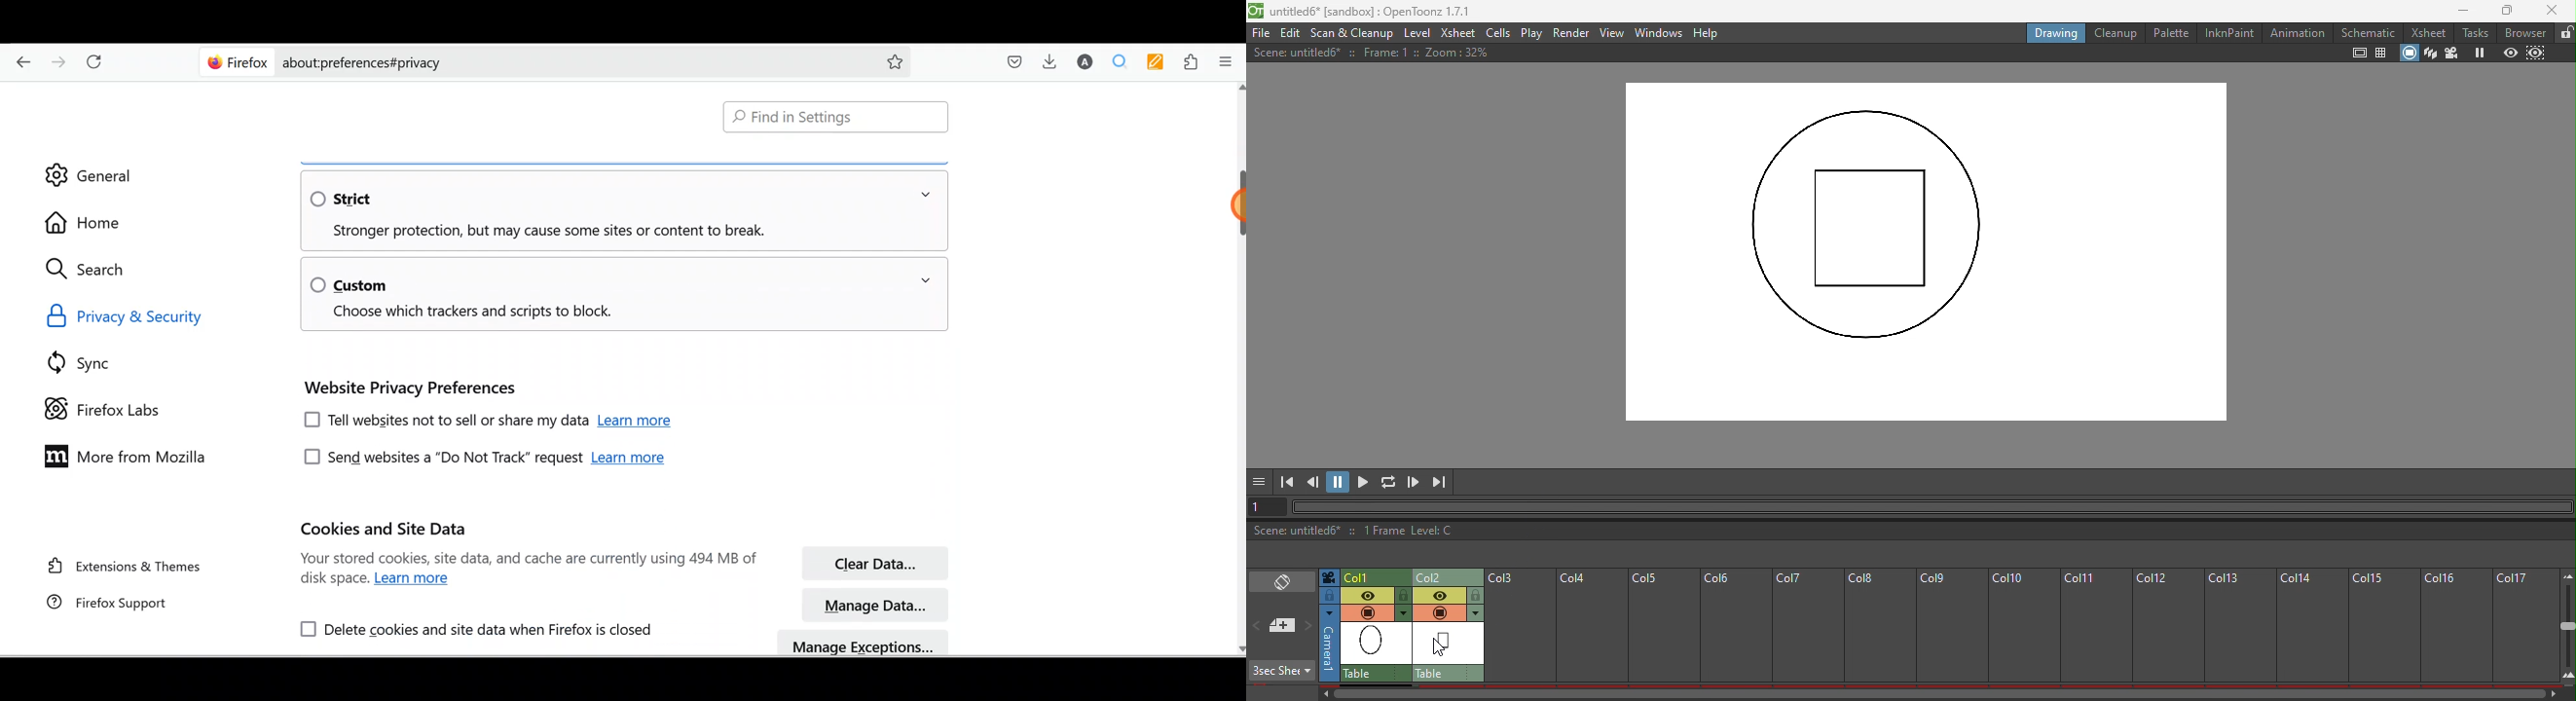 This screenshot has height=728, width=2576. What do you see at coordinates (1292, 33) in the screenshot?
I see `Edit` at bounding box center [1292, 33].